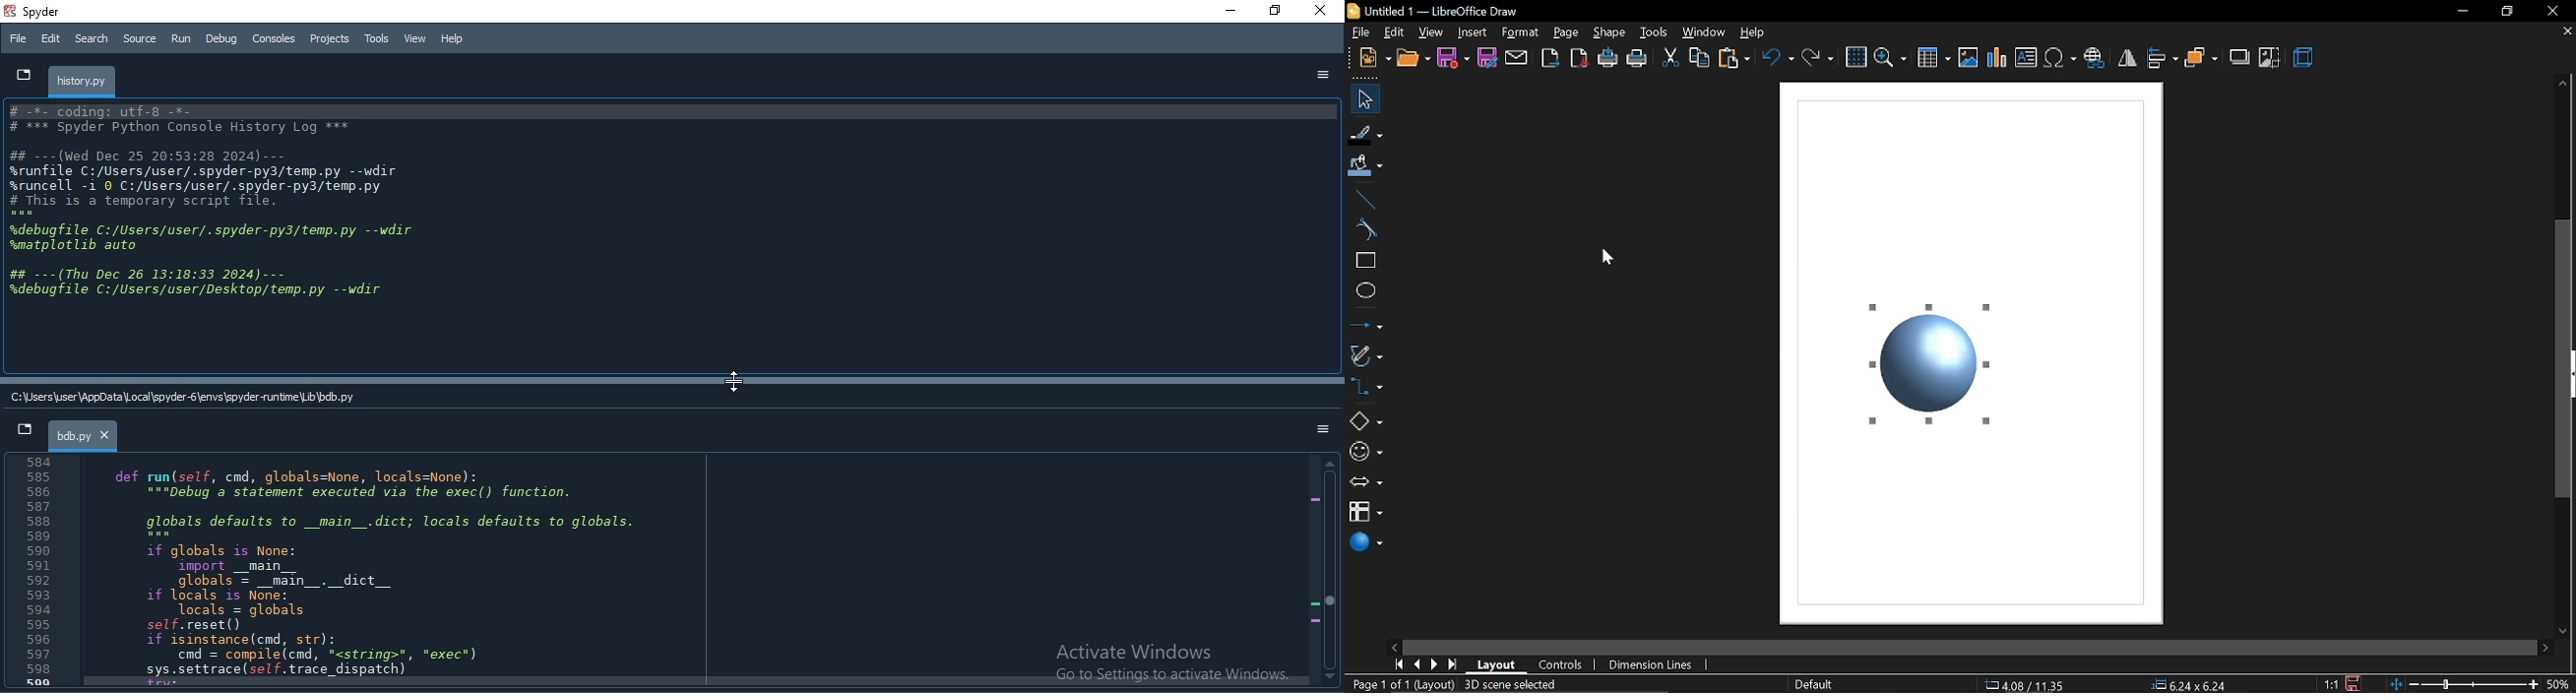  Describe the element at coordinates (20, 73) in the screenshot. I see `dropdown` at that location.